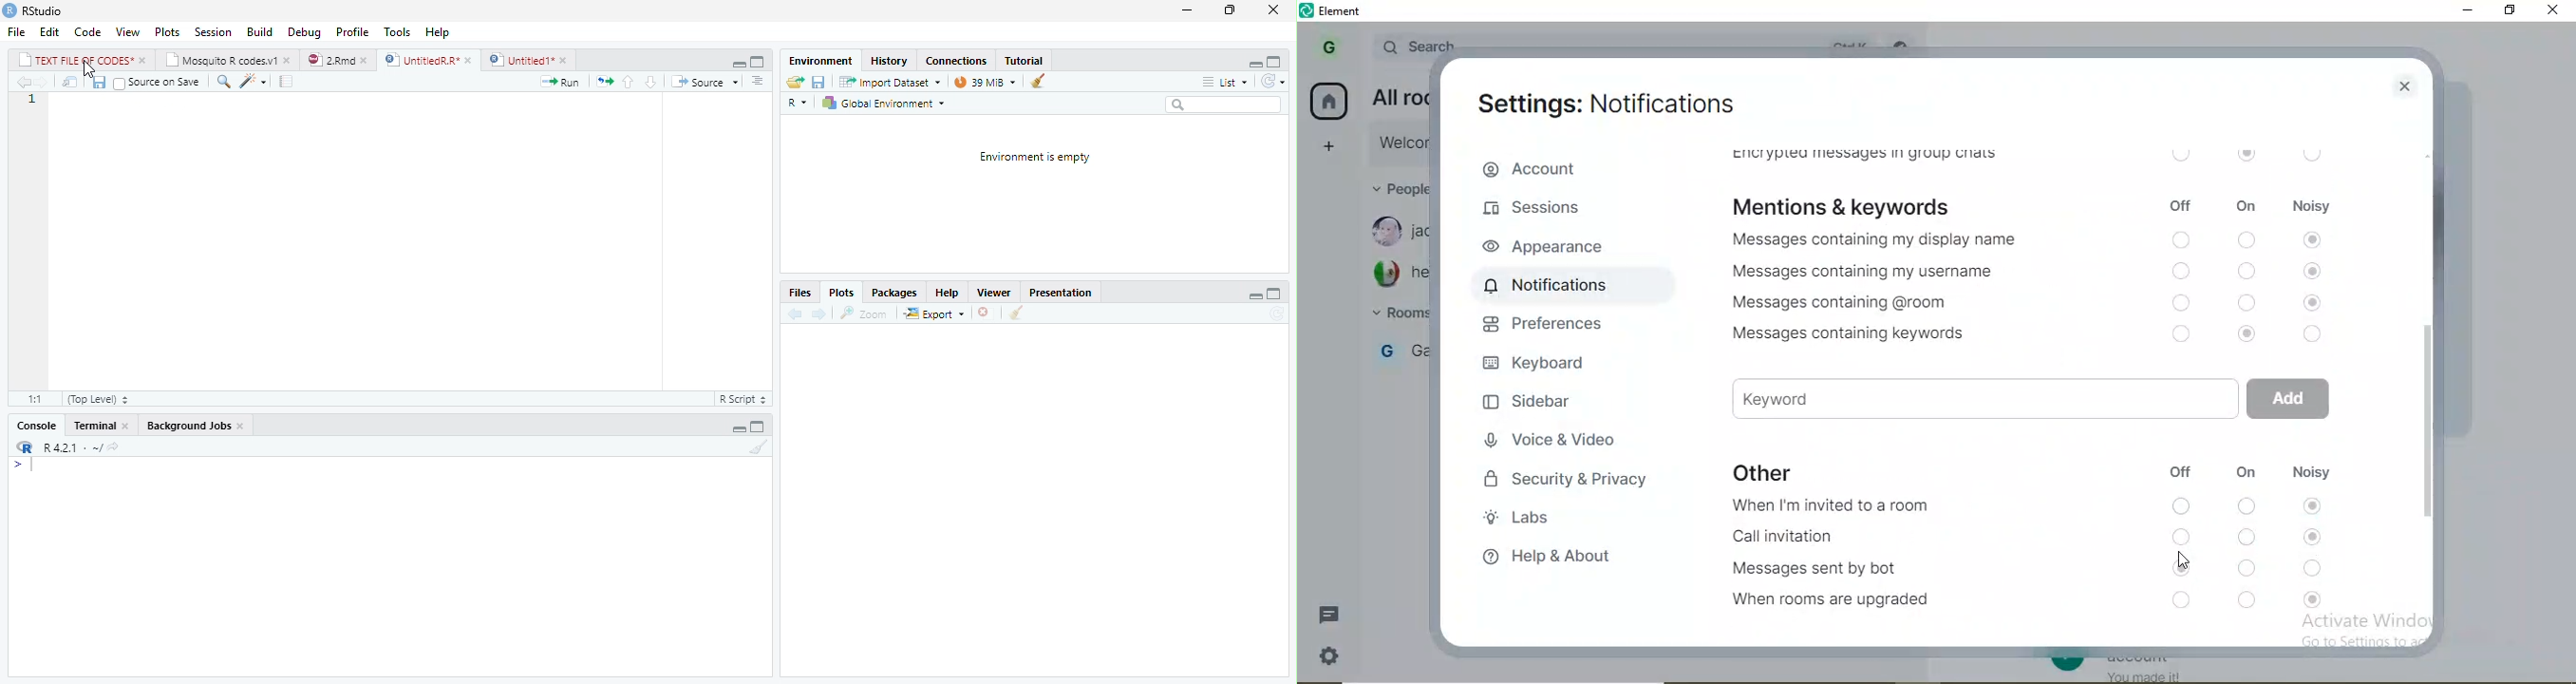 Image resolution: width=2576 pixels, height=700 pixels. What do you see at coordinates (1400, 186) in the screenshot?
I see `people` at bounding box center [1400, 186].